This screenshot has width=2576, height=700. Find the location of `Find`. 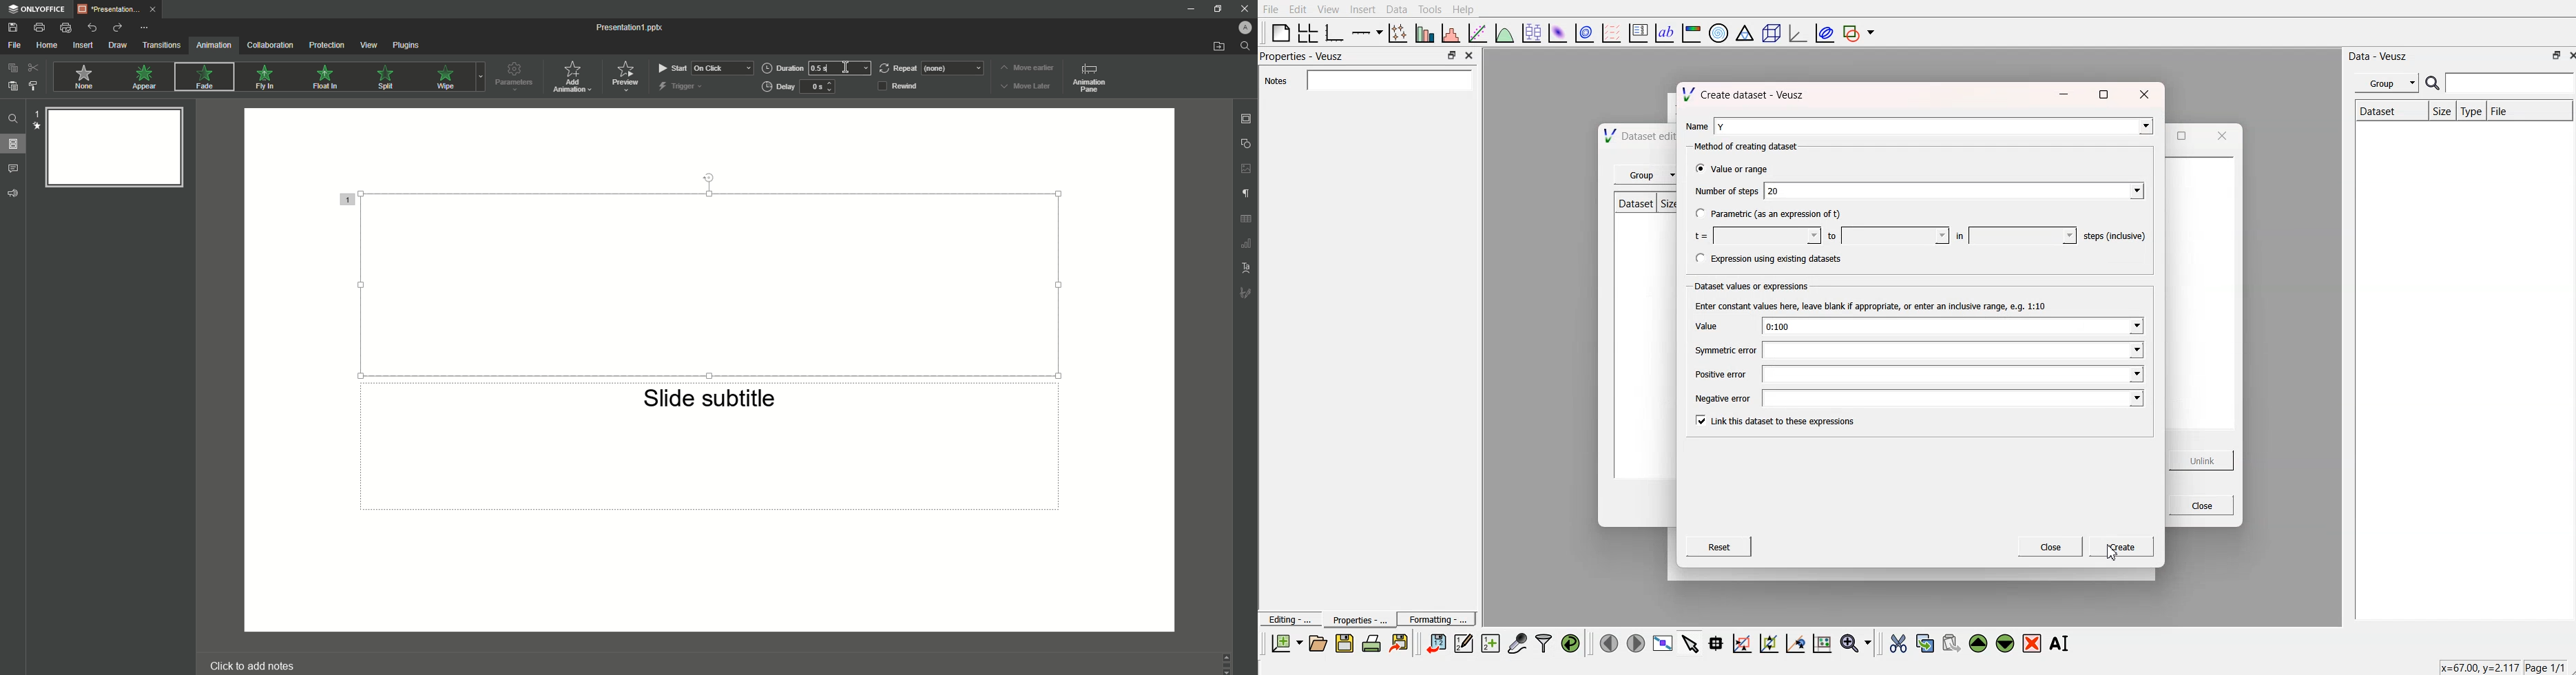

Find is located at coordinates (15, 121).